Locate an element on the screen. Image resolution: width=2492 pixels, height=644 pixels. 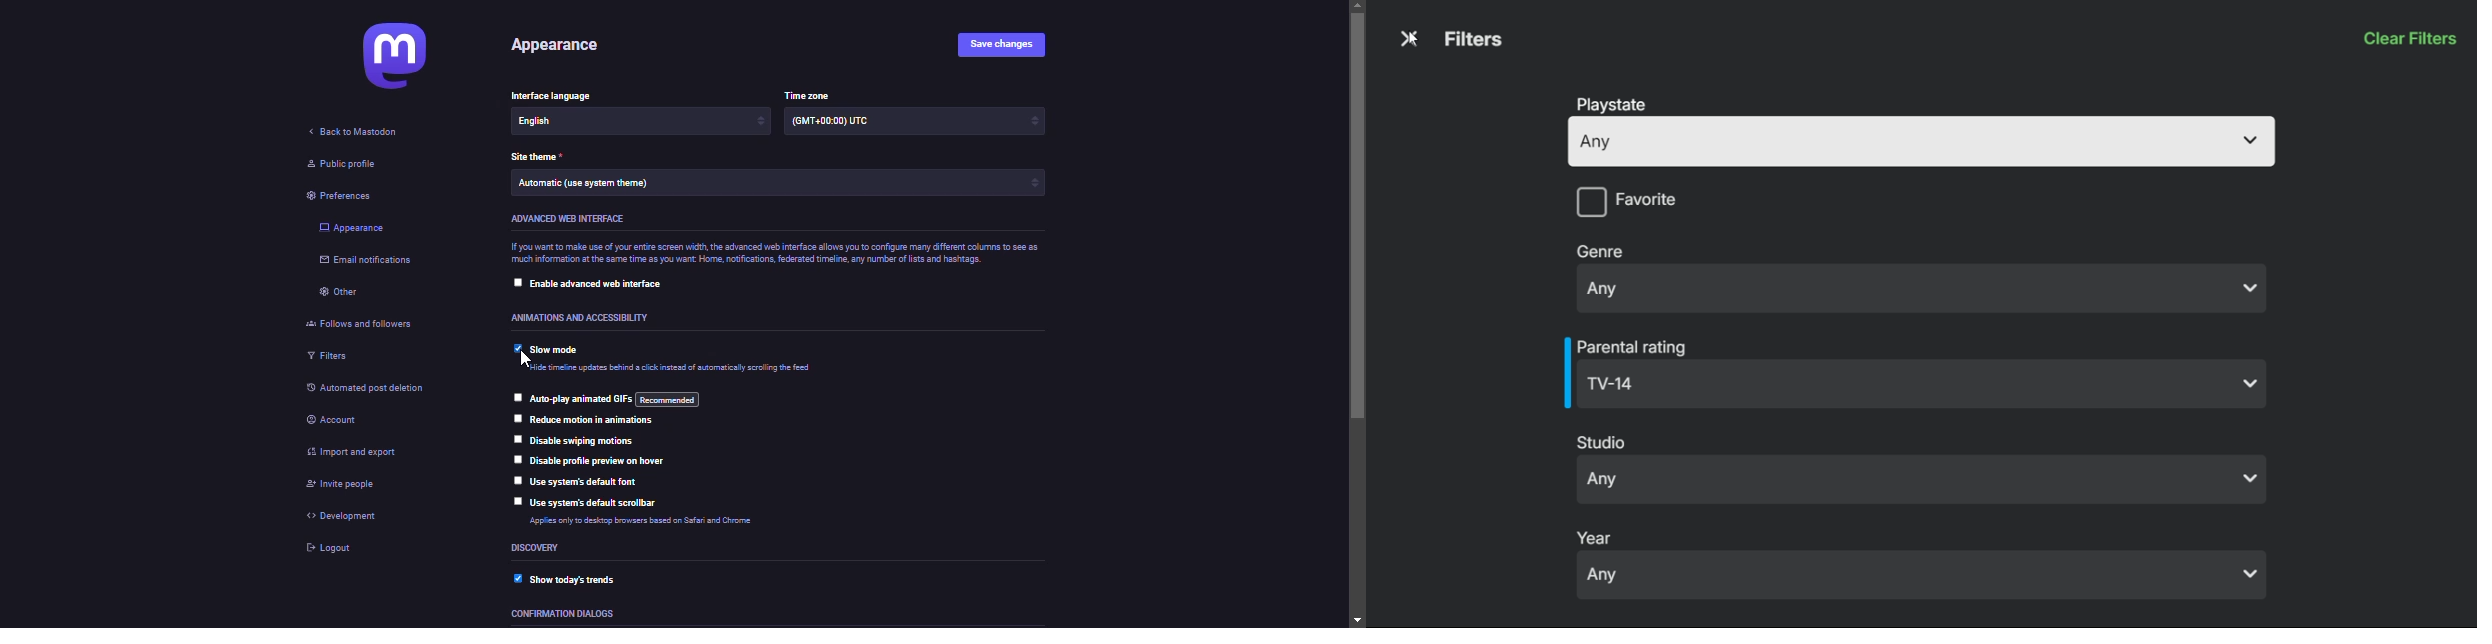
discovery is located at coordinates (536, 549).